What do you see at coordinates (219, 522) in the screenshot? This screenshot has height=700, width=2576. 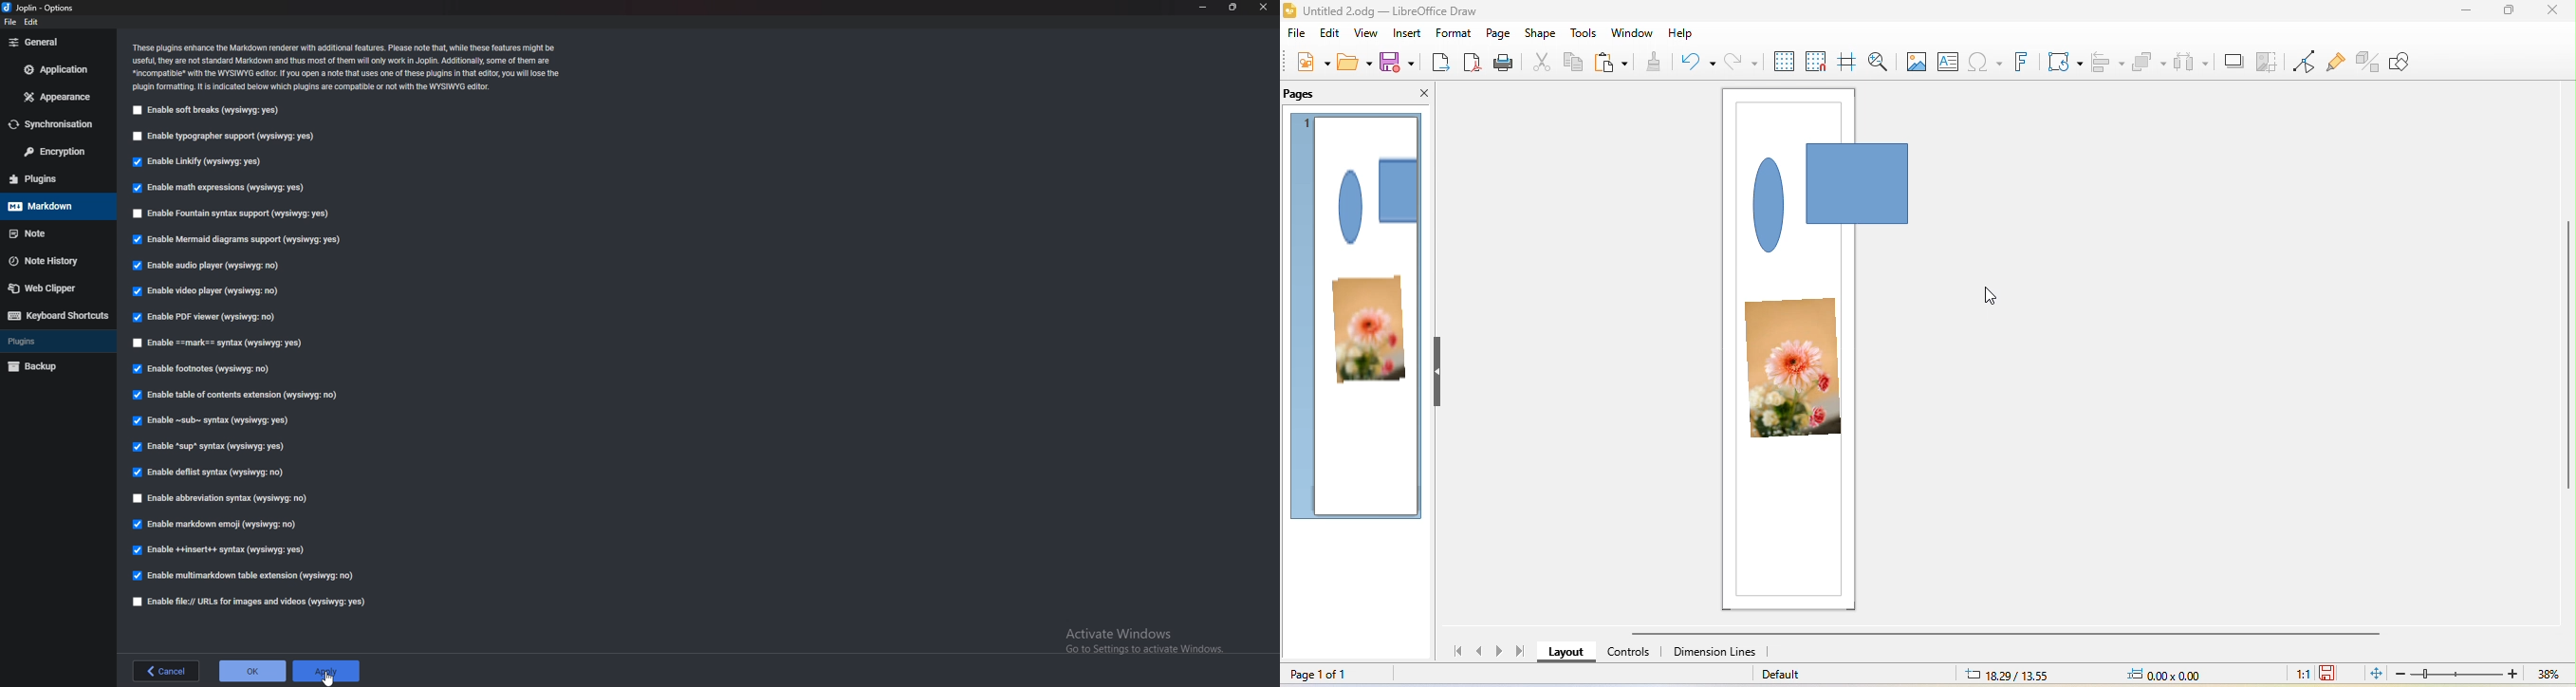 I see `Enable markdown emoji` at bounding box center [219, 522].